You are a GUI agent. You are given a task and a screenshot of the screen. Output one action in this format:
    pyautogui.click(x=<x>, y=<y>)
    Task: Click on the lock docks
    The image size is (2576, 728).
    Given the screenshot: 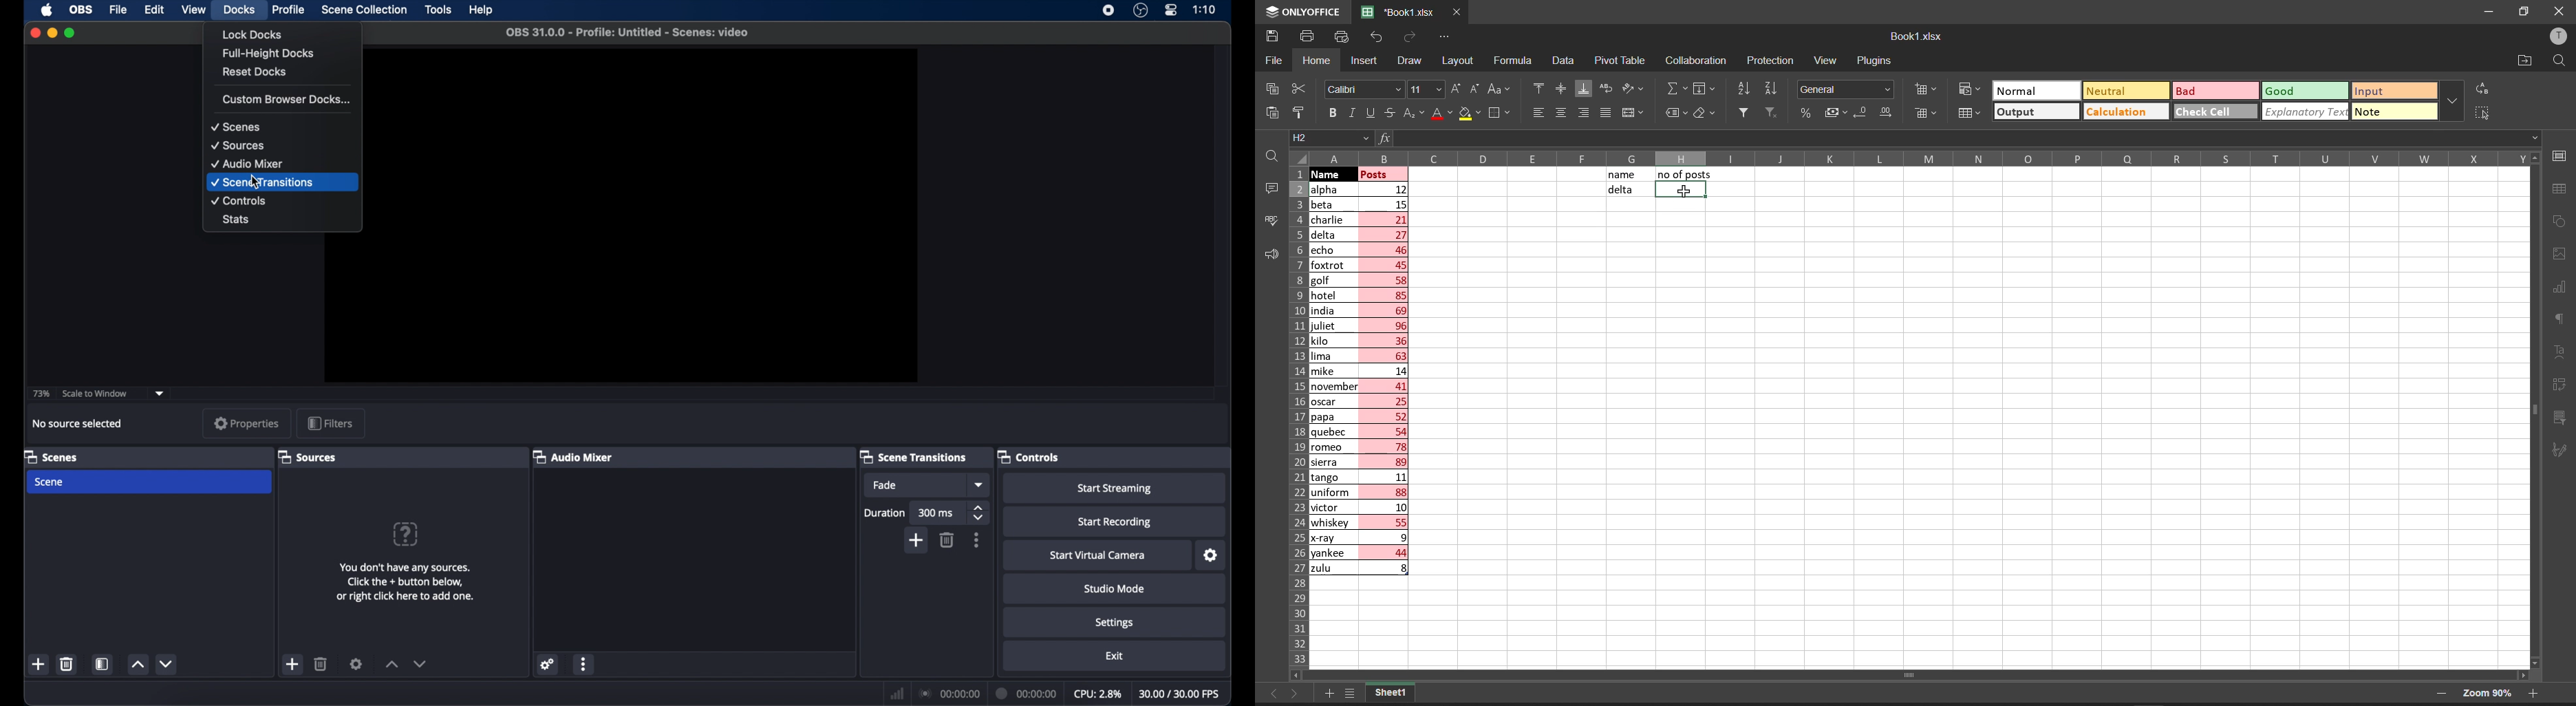 What is the action you would take?
    pyautogui.click(x=251, y=35)
    